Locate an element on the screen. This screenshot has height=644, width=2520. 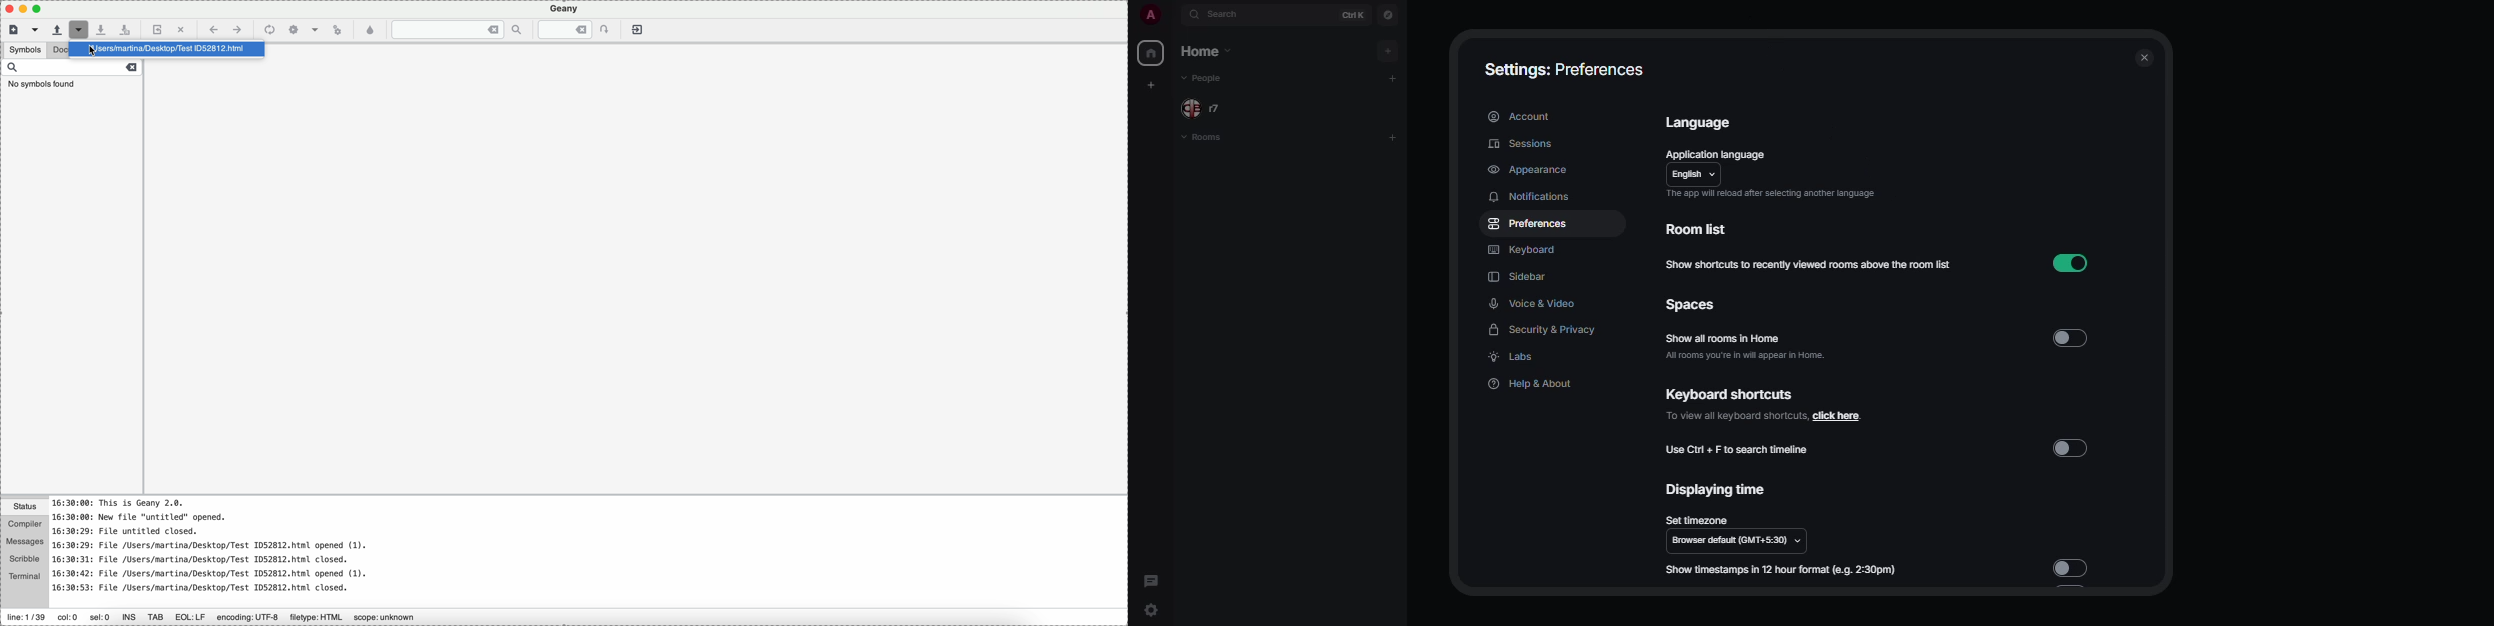
room list is located at coordinates (1704, 229).